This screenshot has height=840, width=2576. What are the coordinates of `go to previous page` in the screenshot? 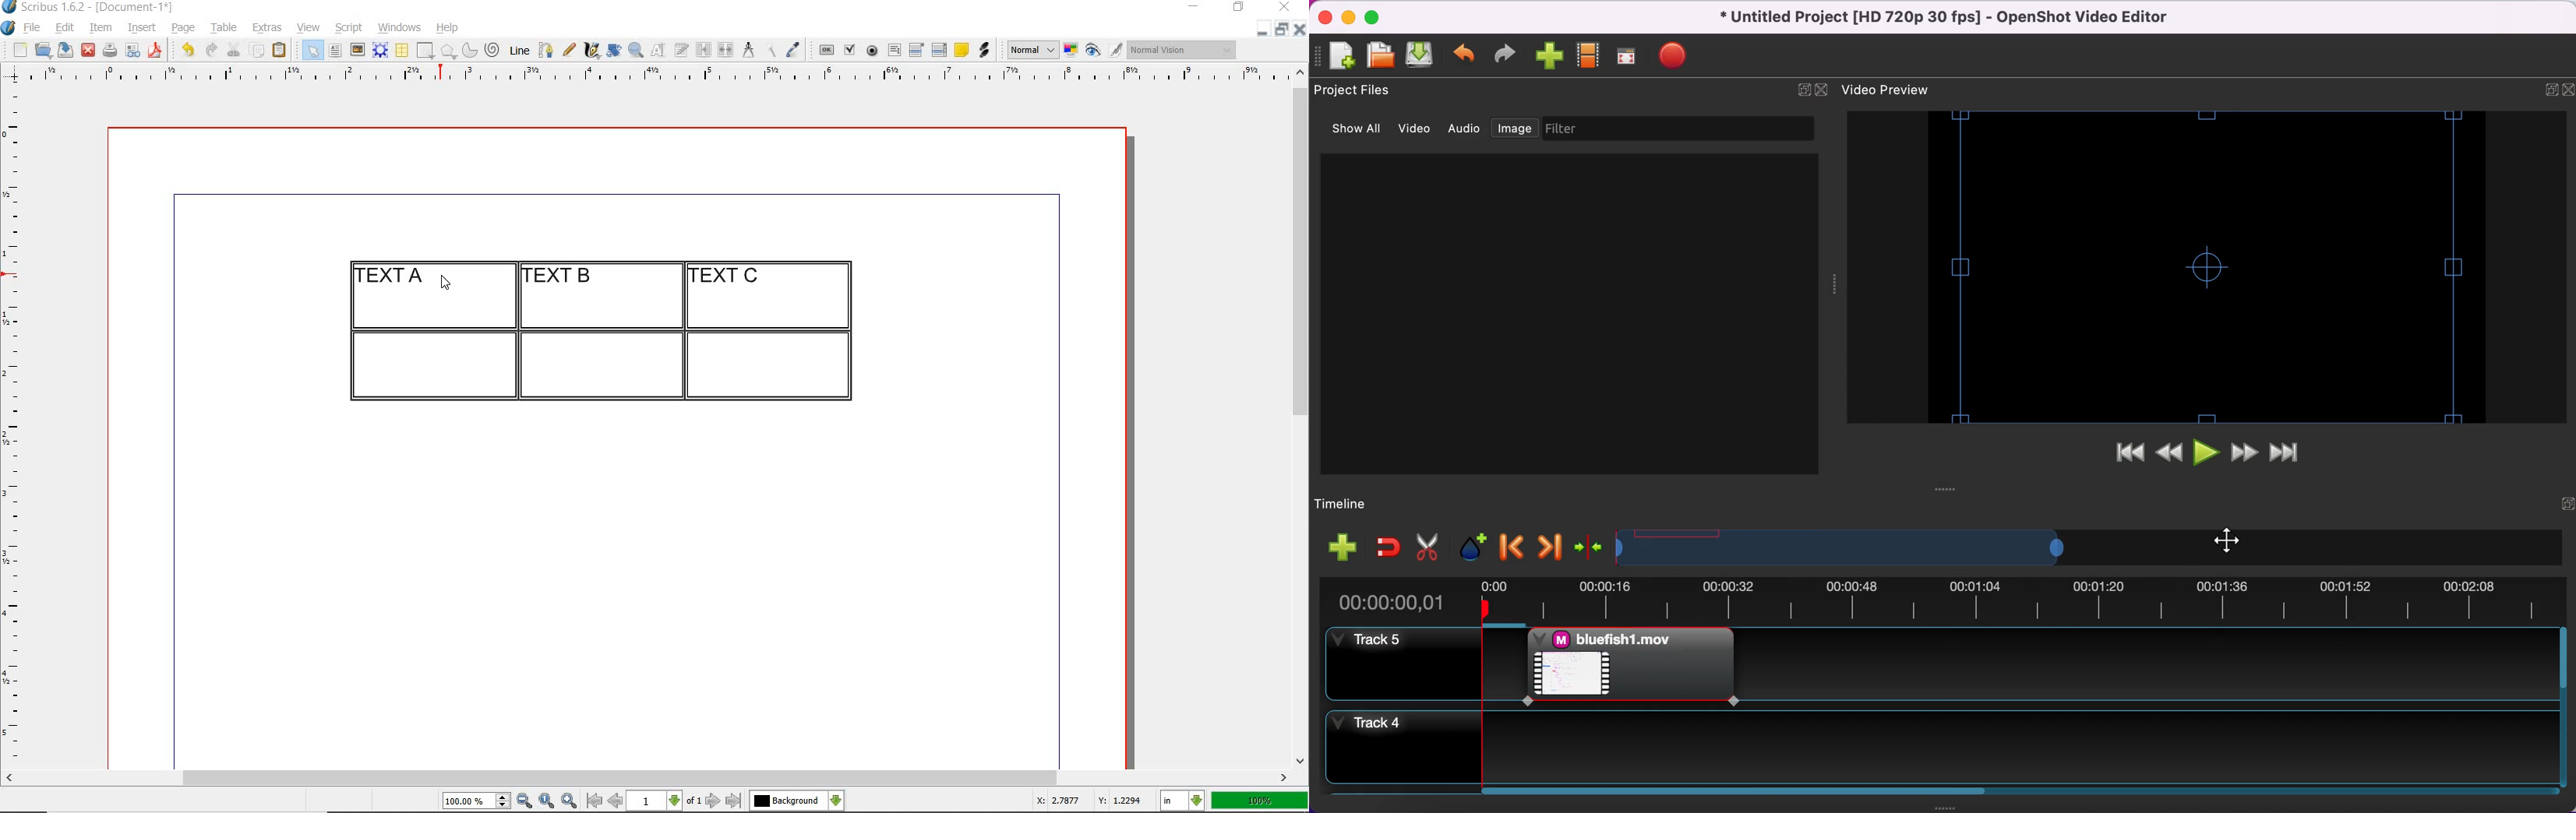 It's located at (615, 801).